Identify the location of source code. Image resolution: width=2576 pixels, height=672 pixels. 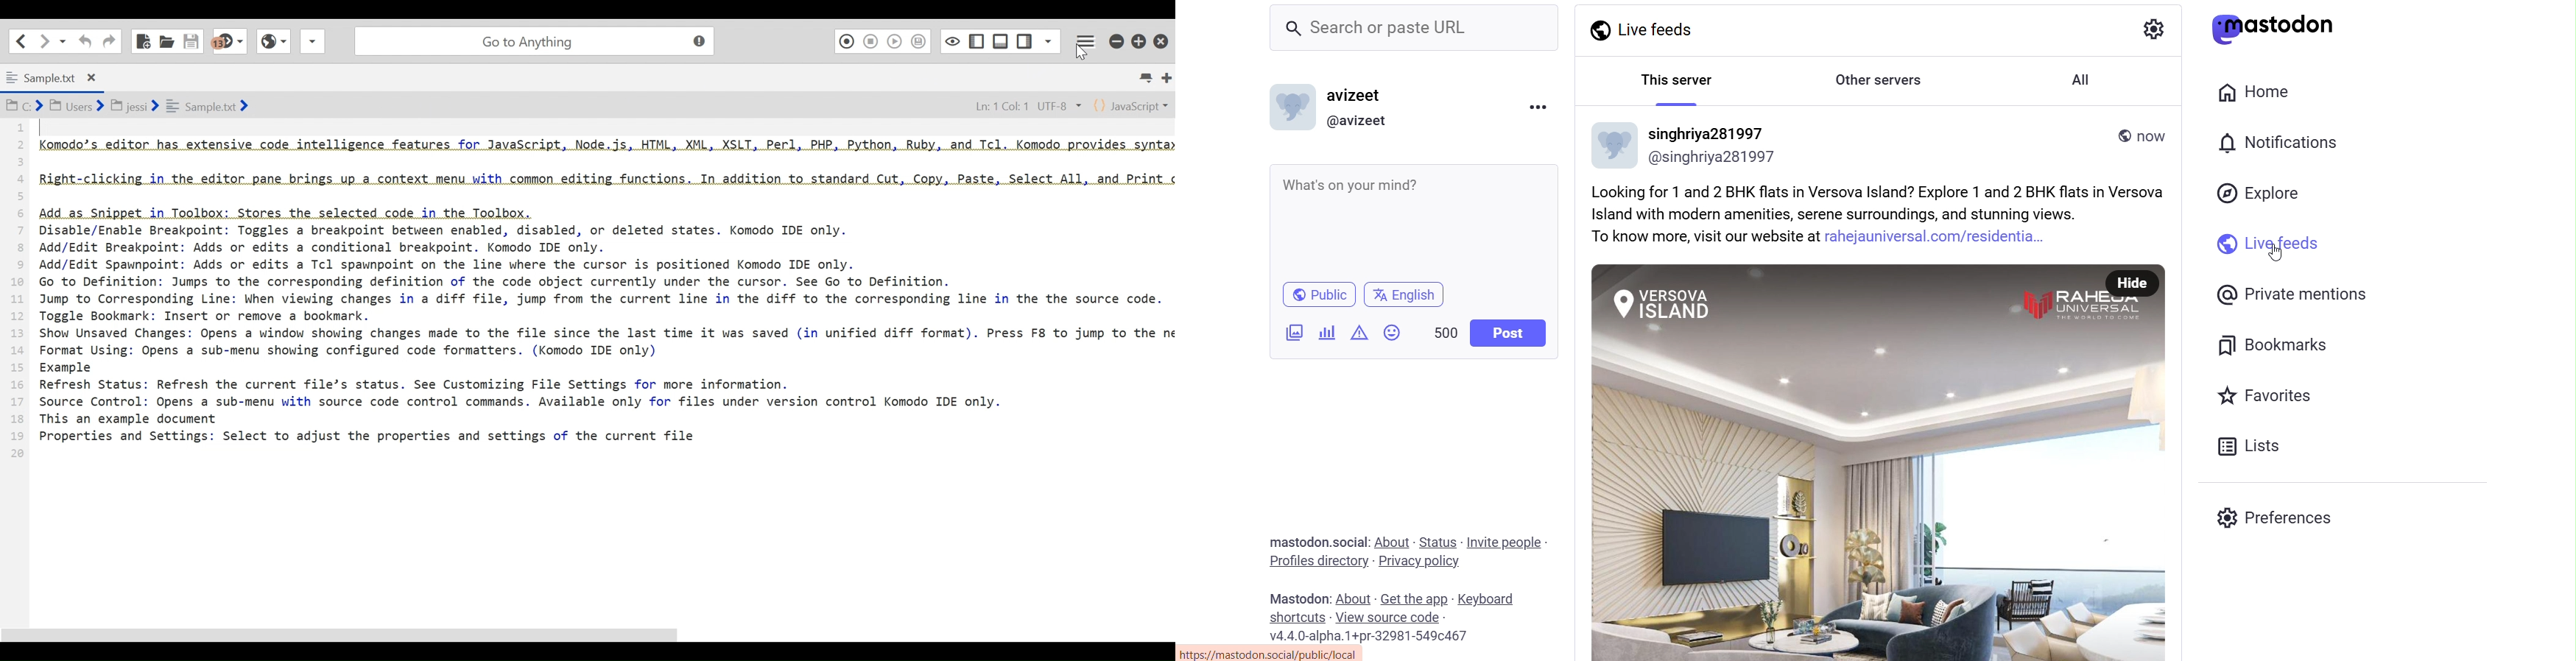
(1388, 618).